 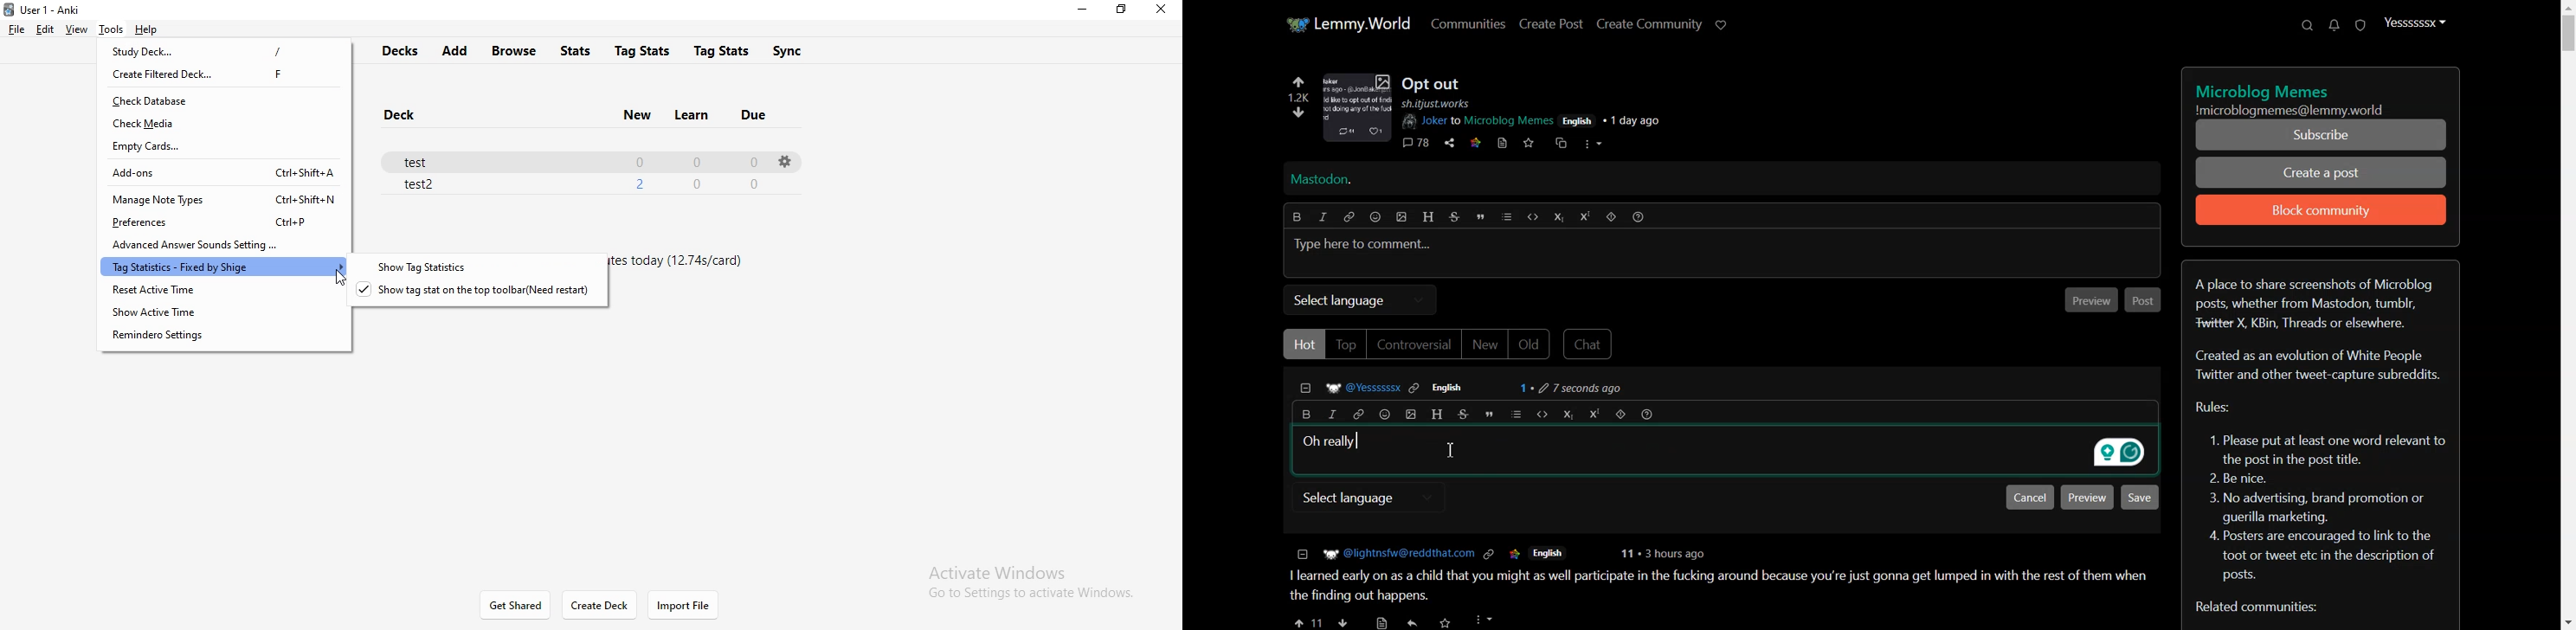 What do you see at coordinates (576, 51) in the screenshot?
I see `stats` at bounding box center [576, 51].